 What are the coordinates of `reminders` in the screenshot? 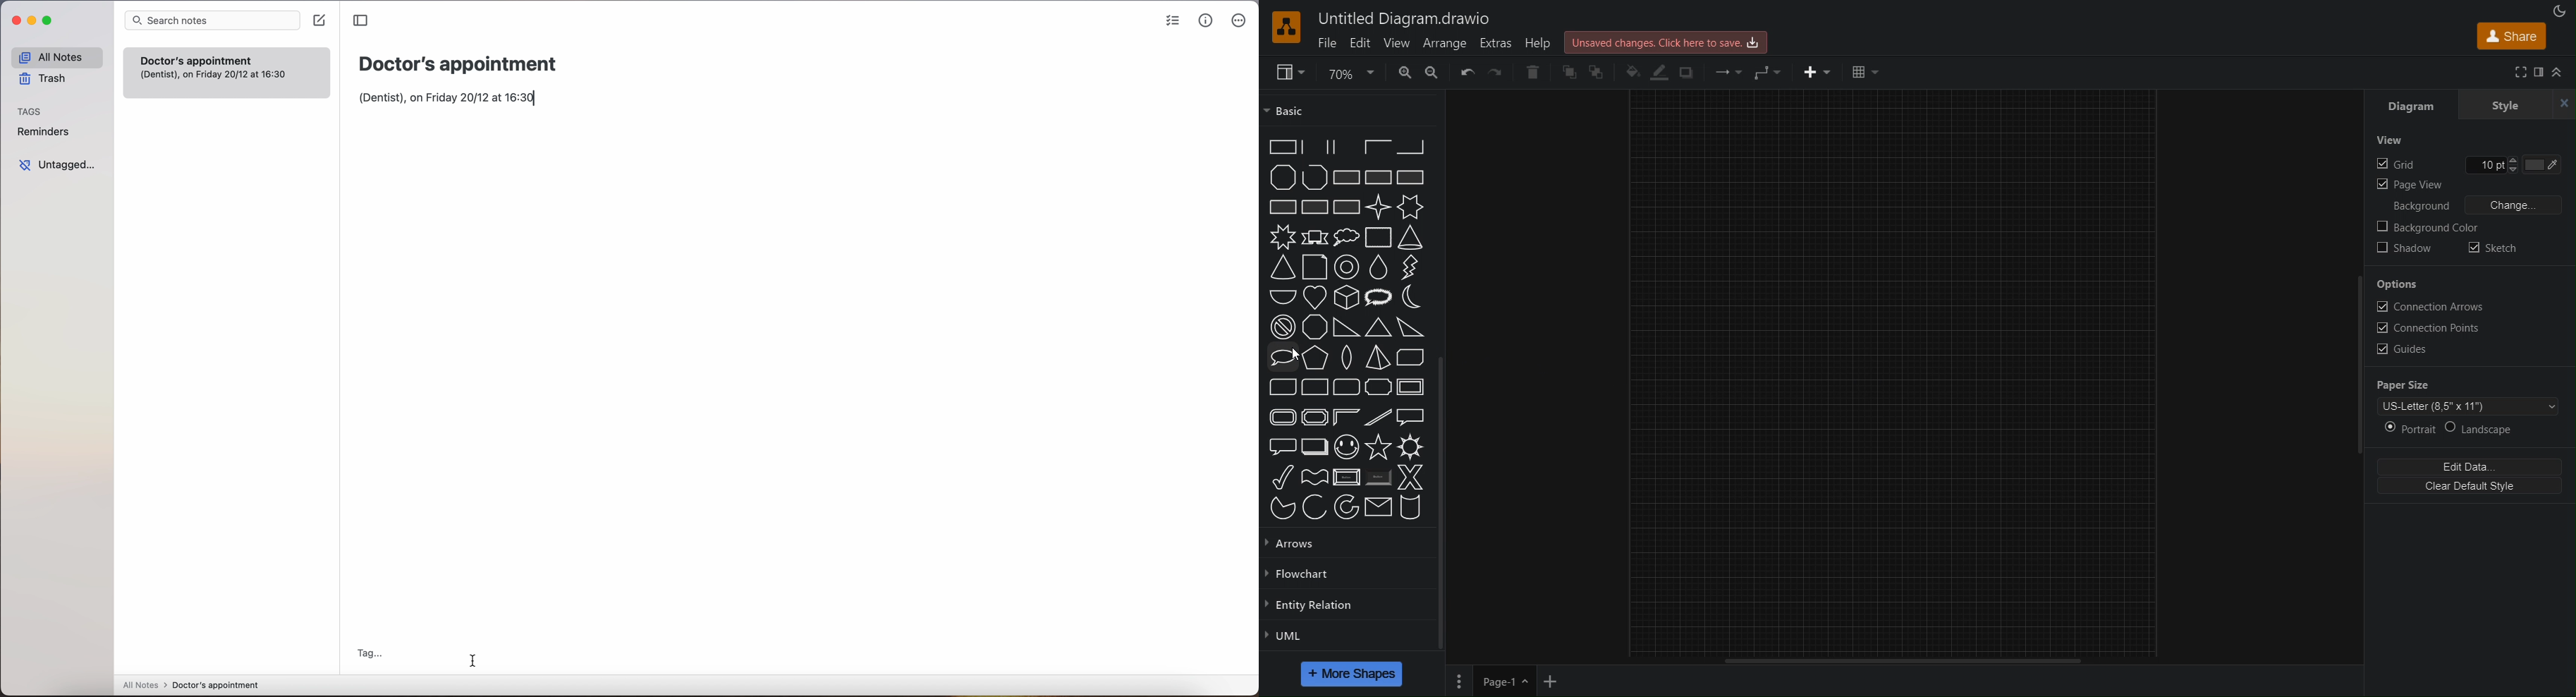 It's located at (44, 131).